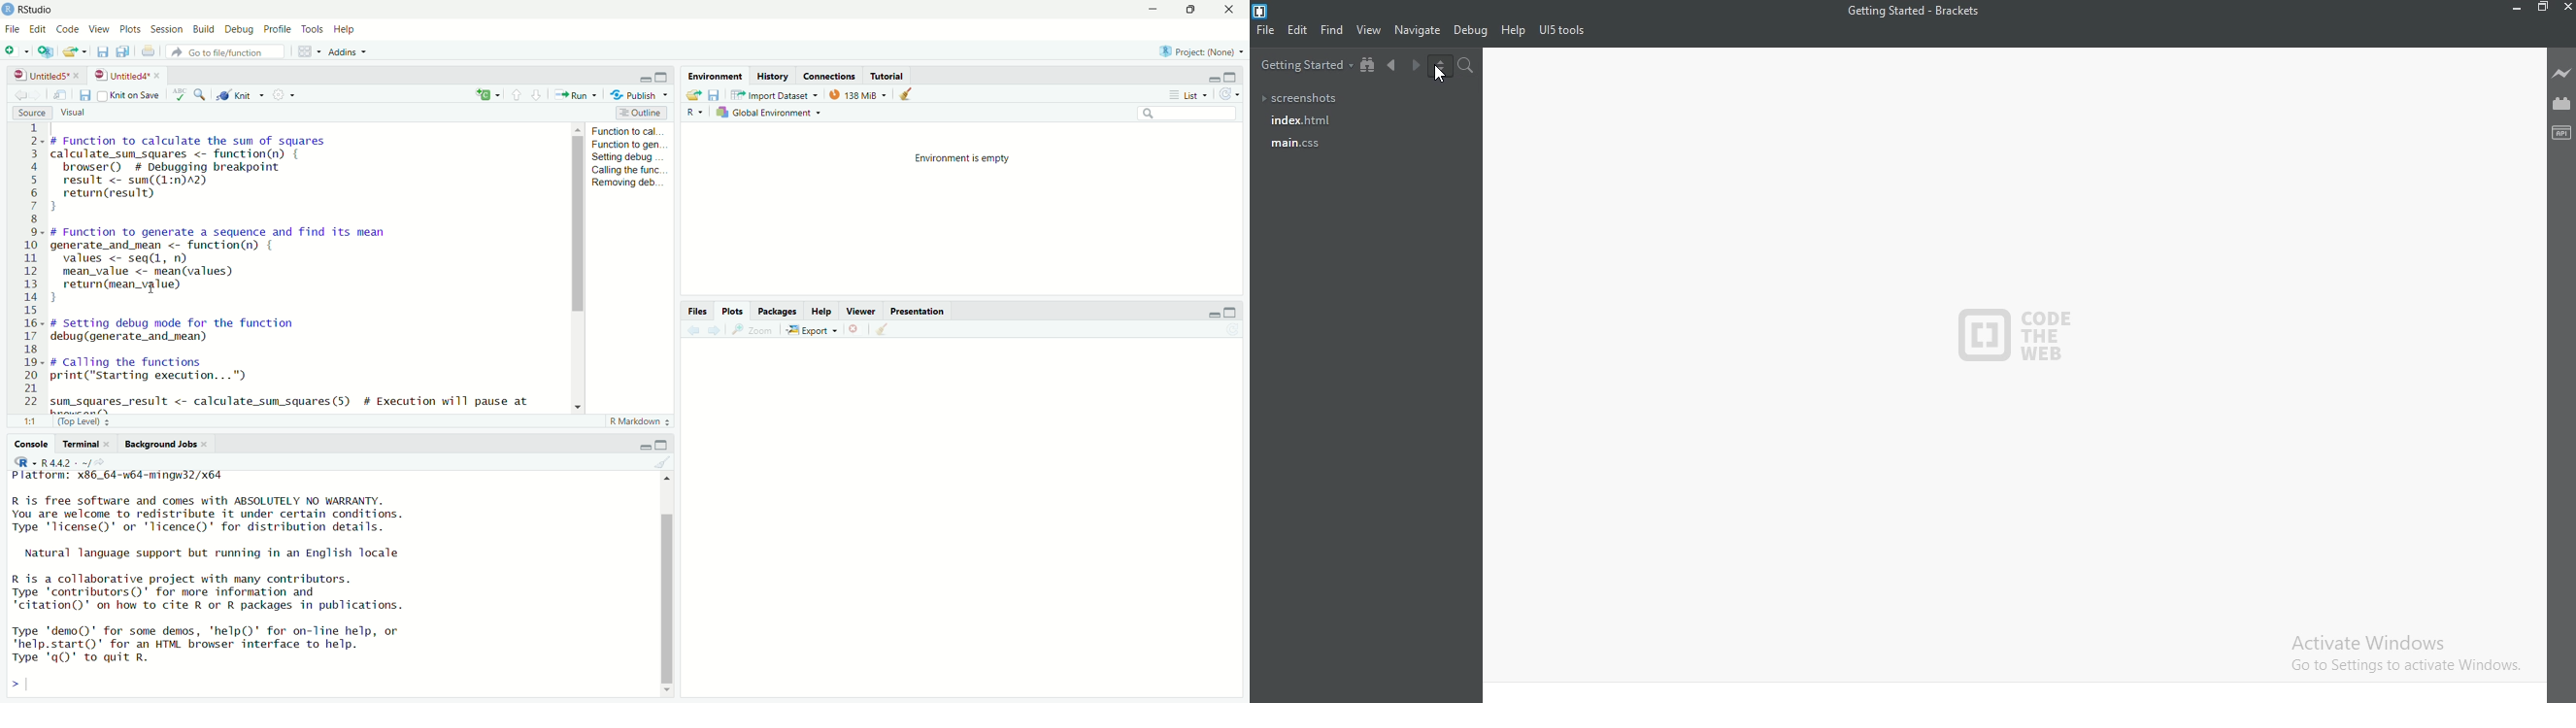 Image resolution: width=2576 pixels, height=728 pixels. What do you see at coordinates (1197, 11) in the screenshot?
I see `maximize` at bounding box center [1197, 11].